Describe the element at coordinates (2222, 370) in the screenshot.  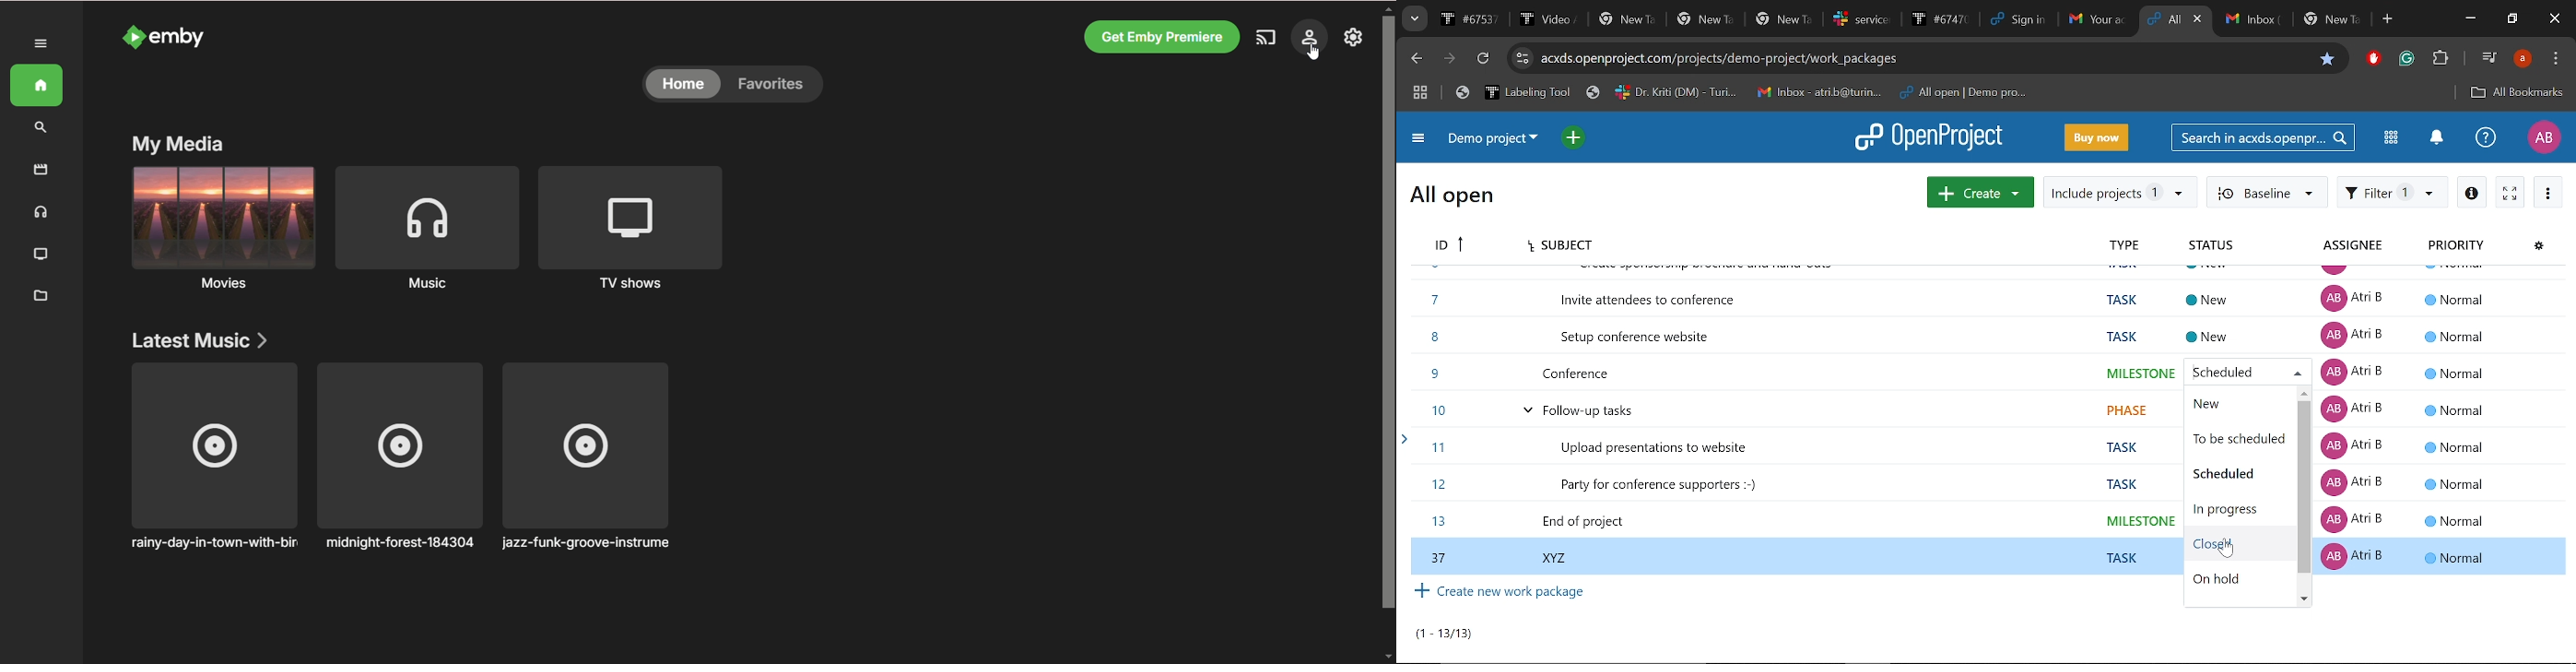
I see `scheduled` at that location.